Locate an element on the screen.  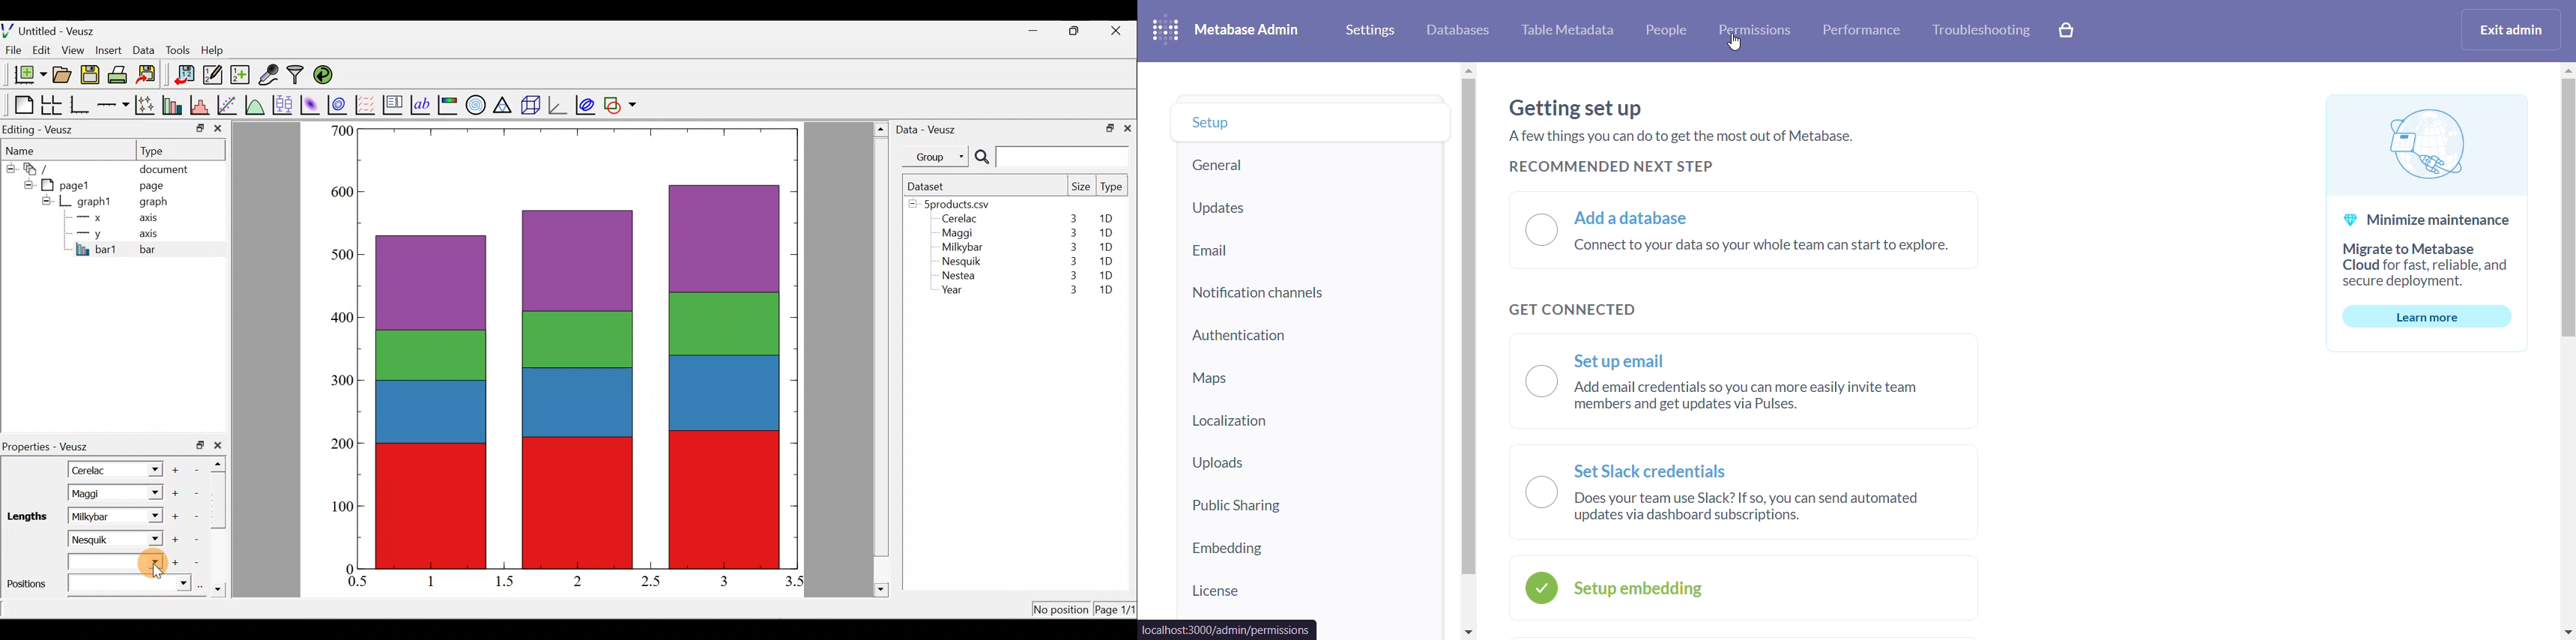
Cerelac is located at coordinates (92, 469).